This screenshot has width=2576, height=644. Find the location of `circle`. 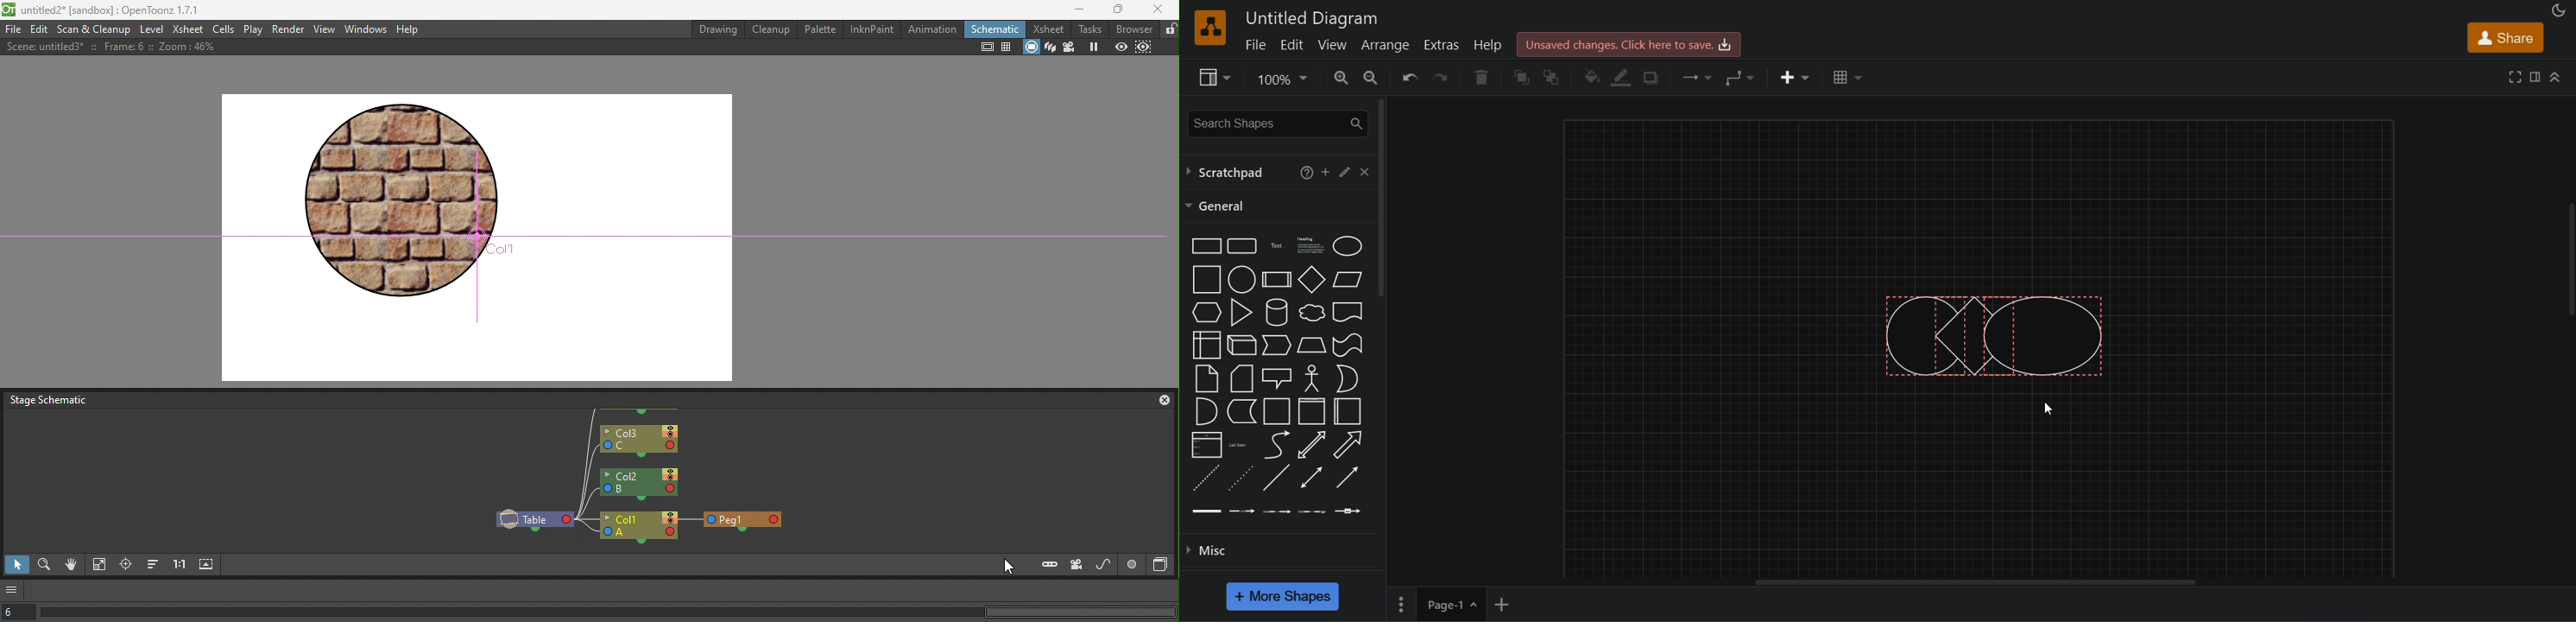

circle is located at coordinates (1240, 279).